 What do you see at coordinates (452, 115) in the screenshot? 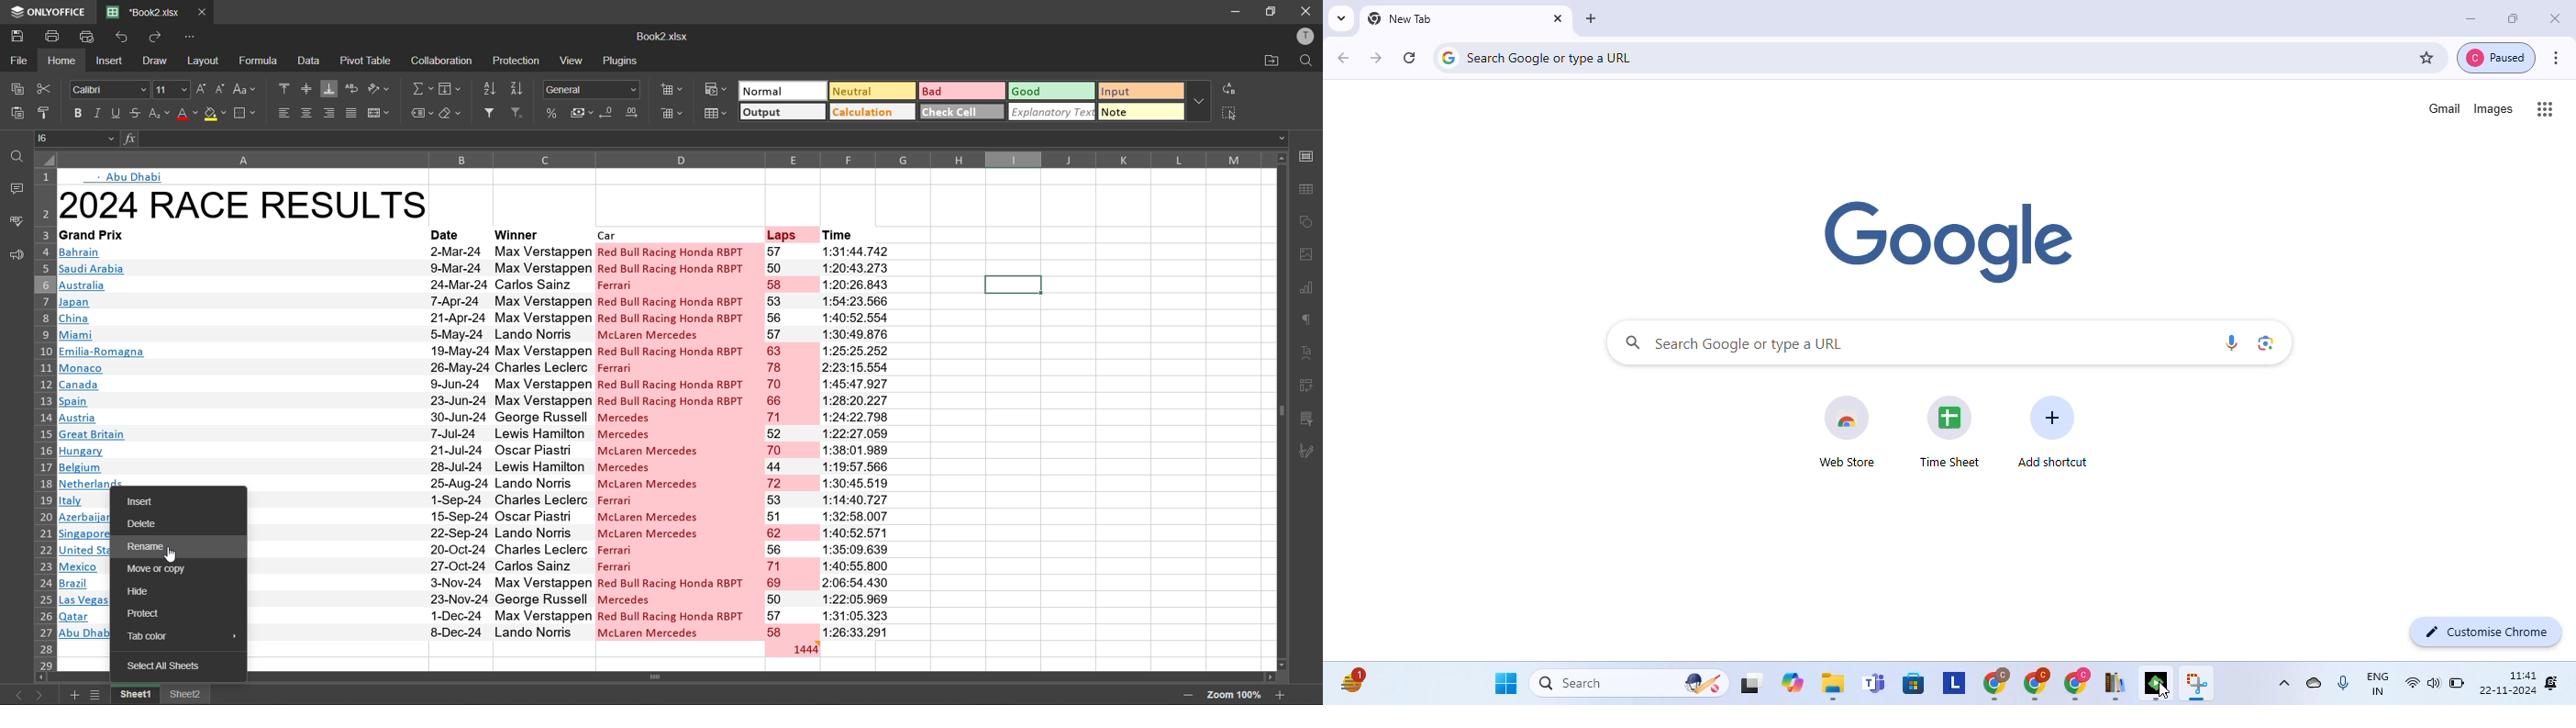
I see `clear` at bounding box center [452, 115].